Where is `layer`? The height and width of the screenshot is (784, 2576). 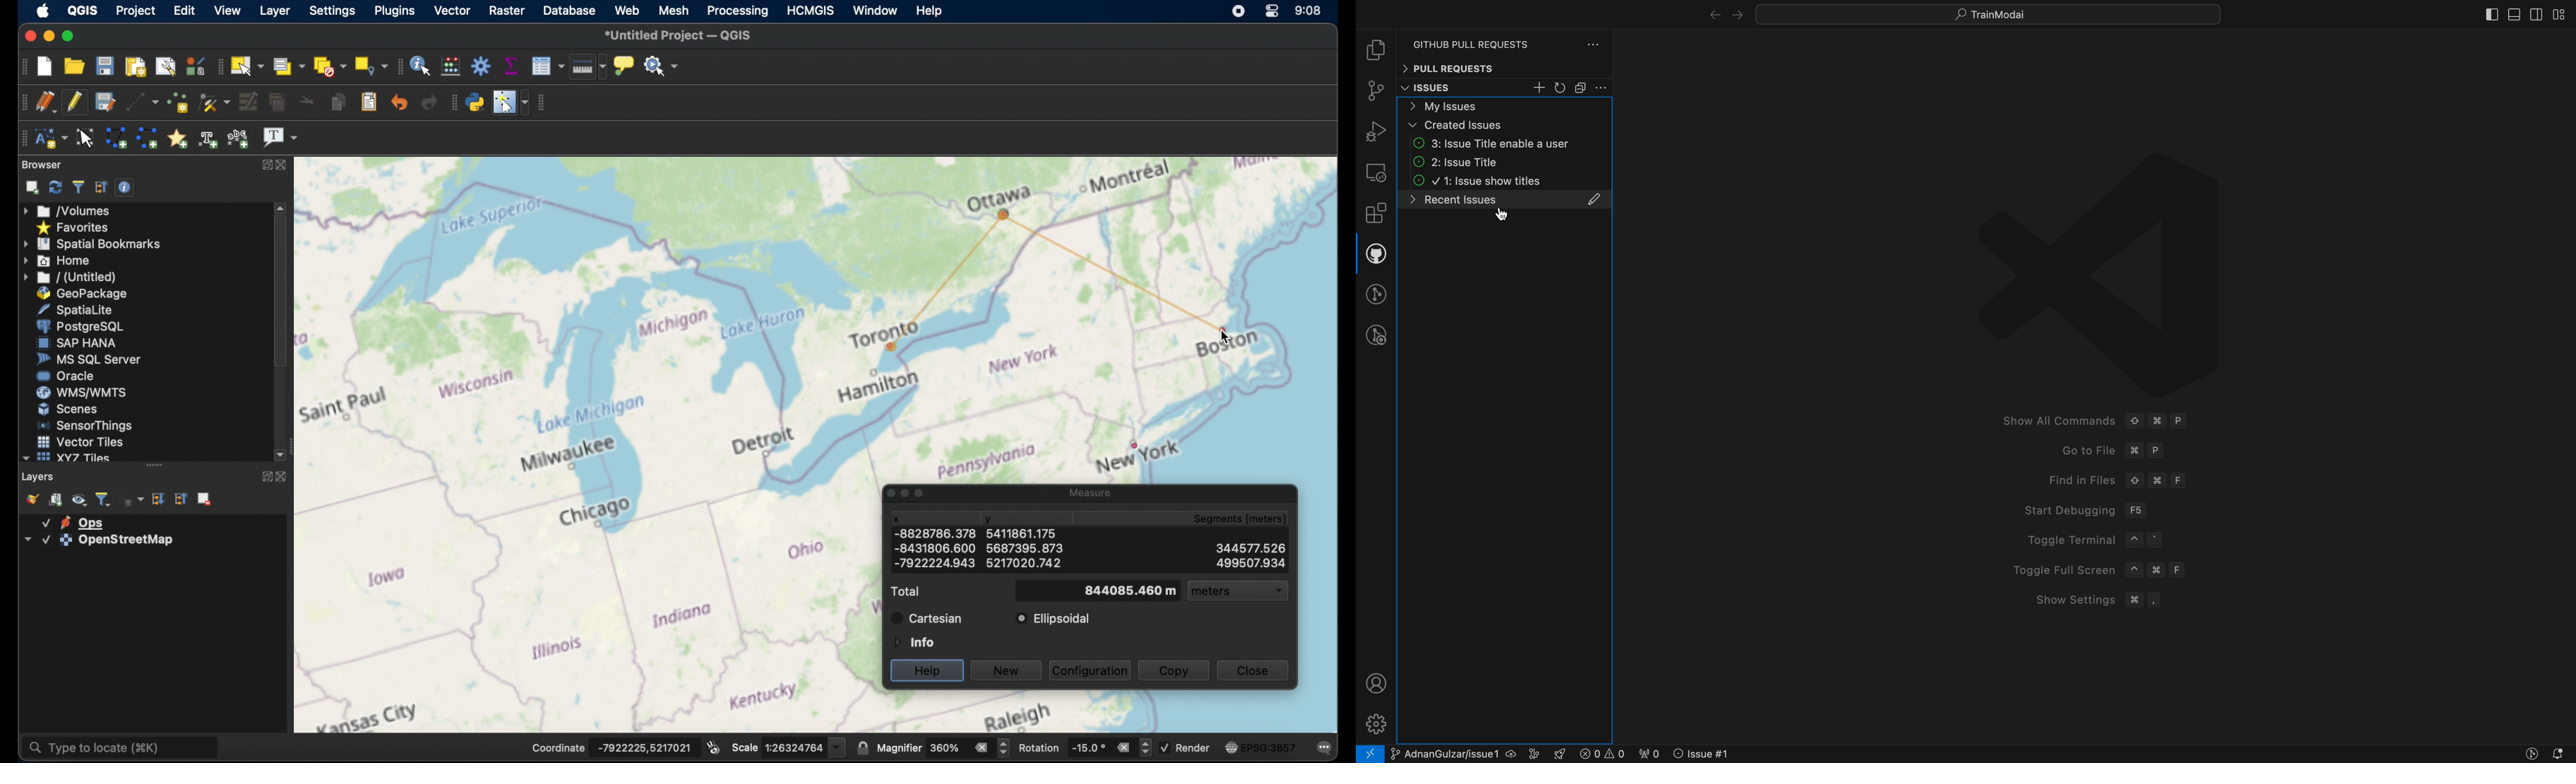 layer is located at coordinates (73, 521).